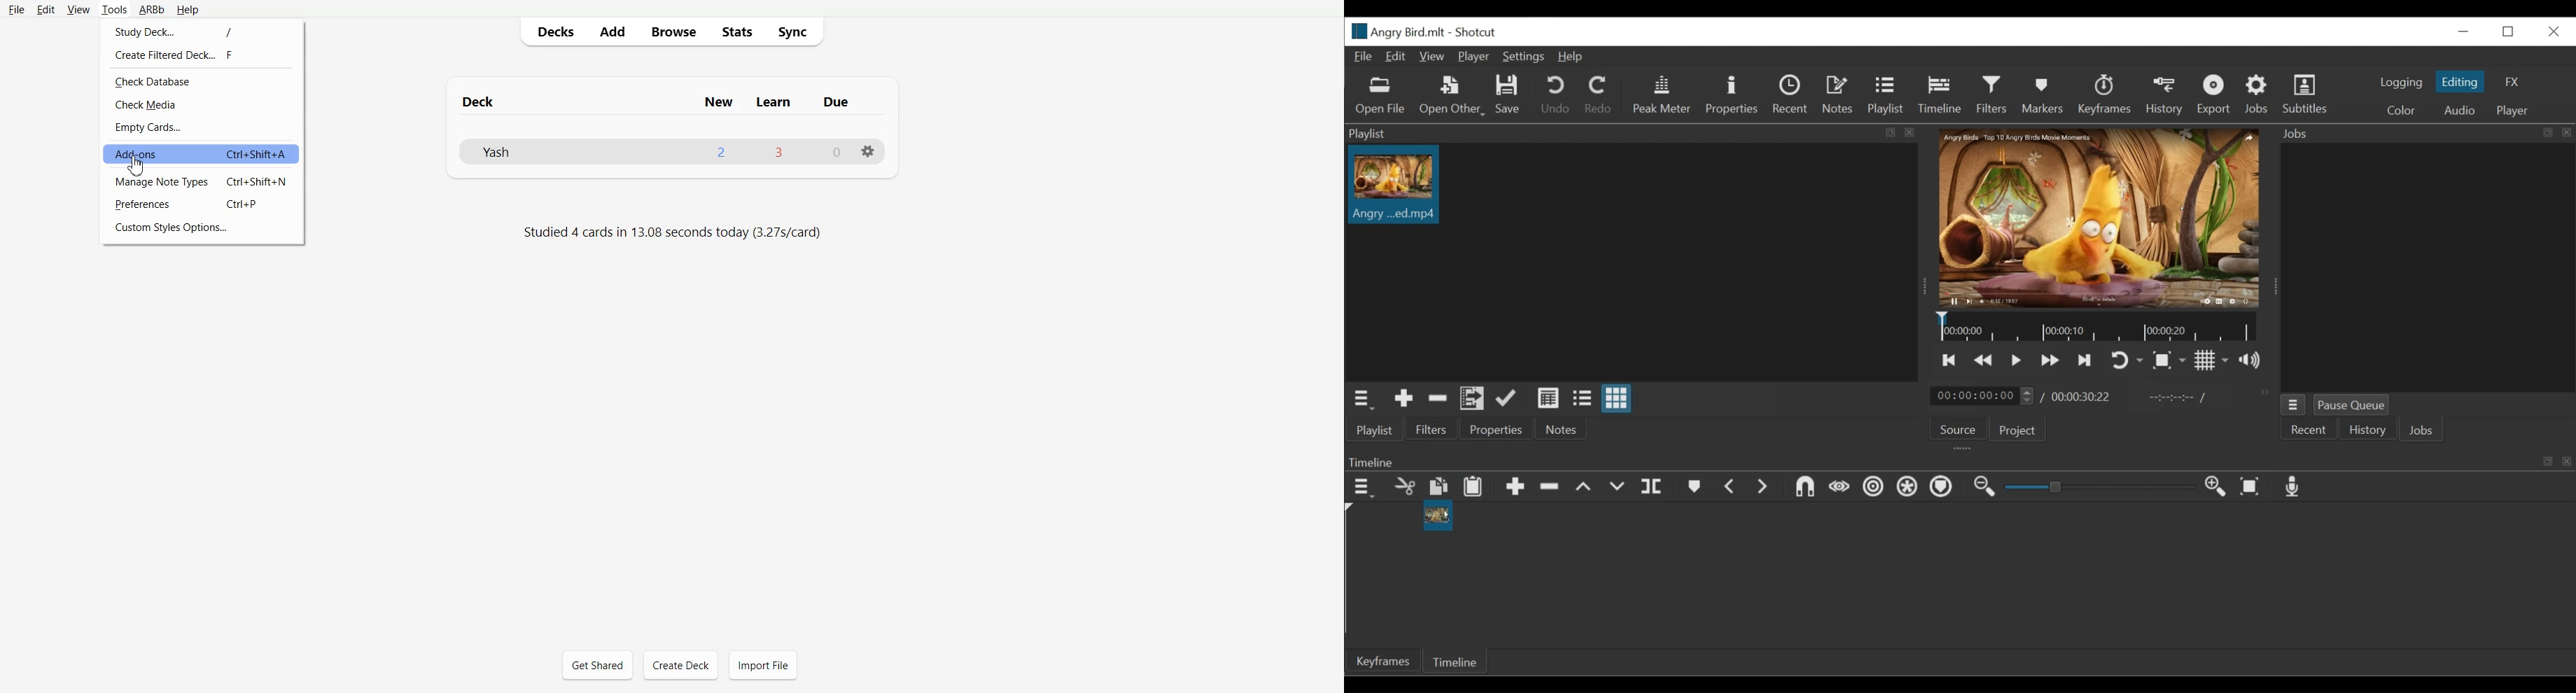 The width and height of the screenshot is (2576, 700). I want to click on scrub wile dragging, so click(1839, 486).